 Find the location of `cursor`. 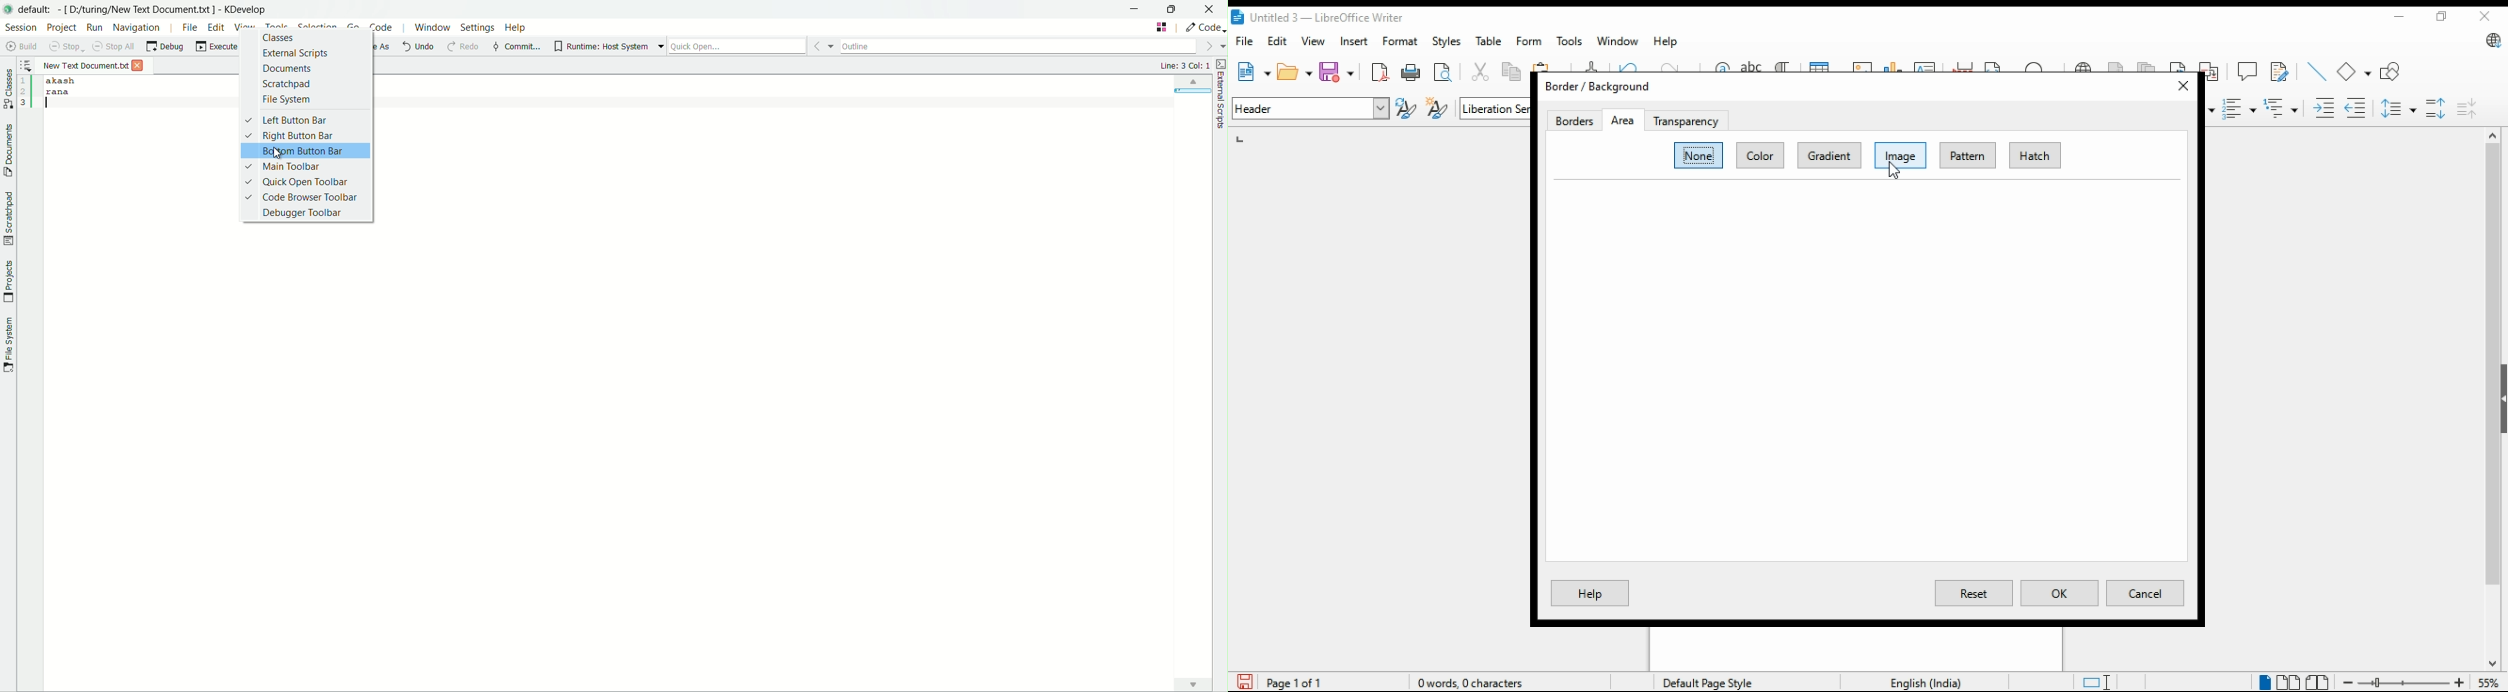

cursor is located at coordinates (1894, 172).